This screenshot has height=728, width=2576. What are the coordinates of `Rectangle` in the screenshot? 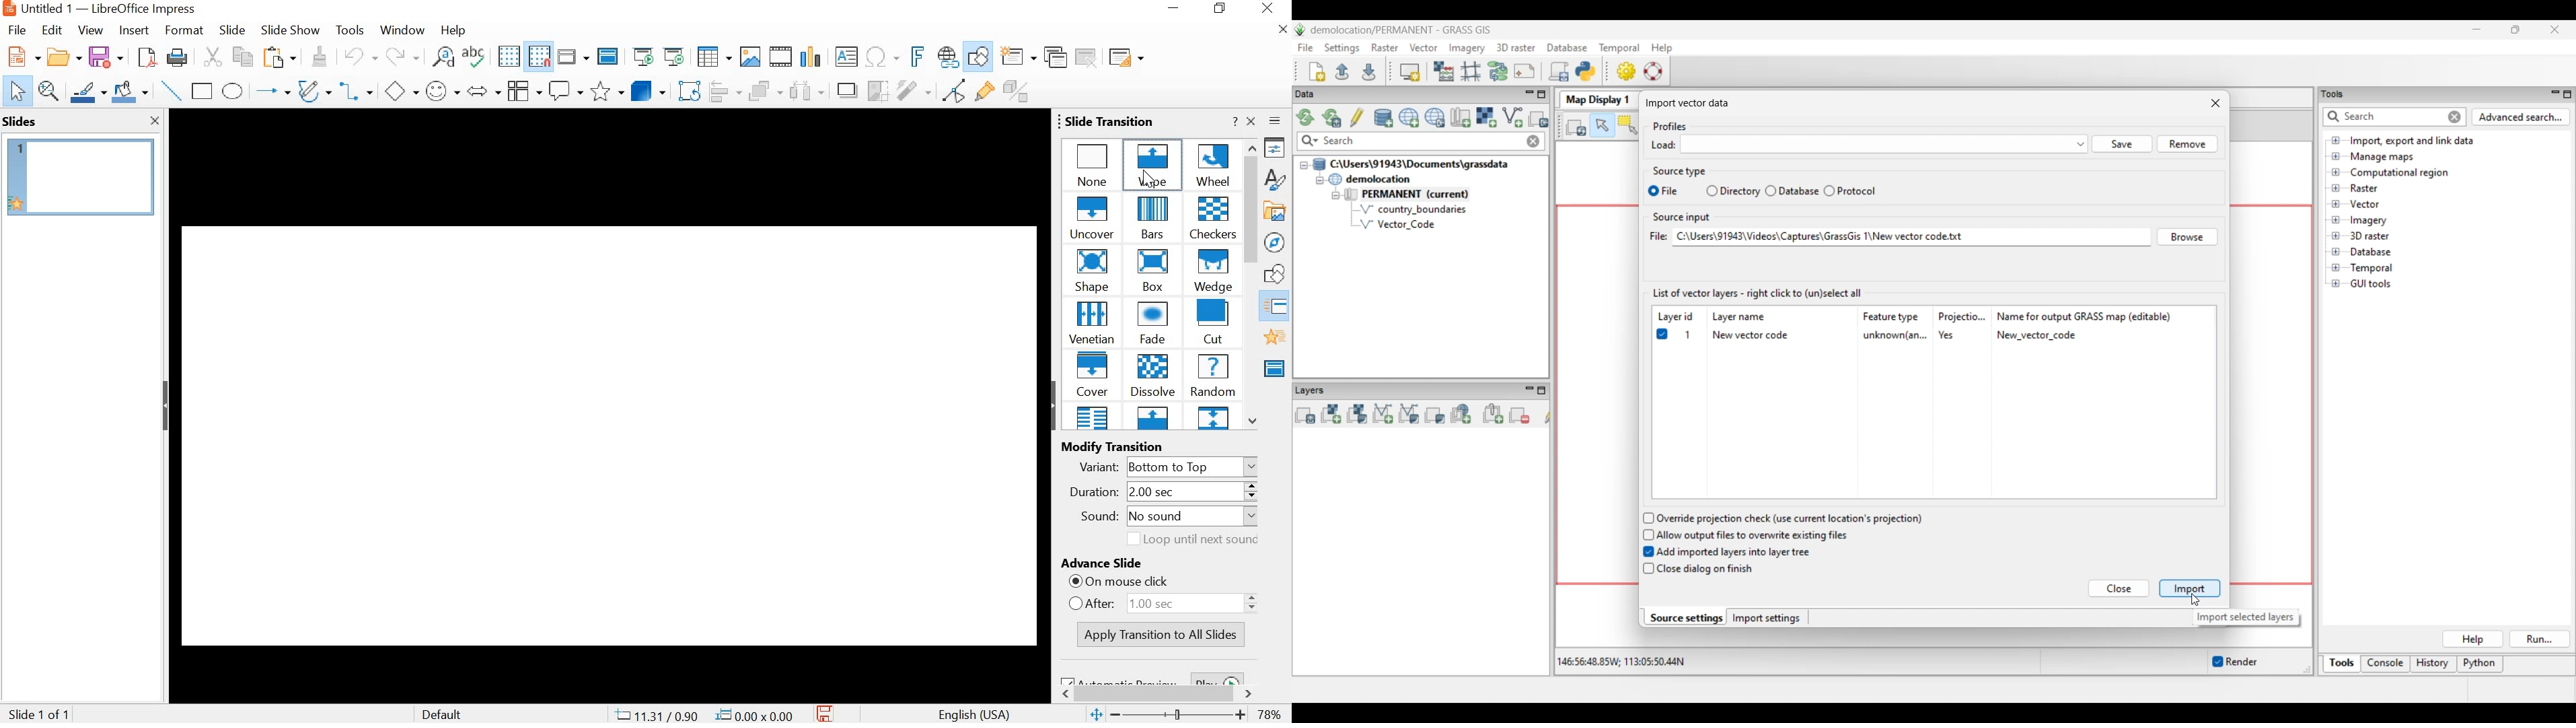 It's located at (202, 92).